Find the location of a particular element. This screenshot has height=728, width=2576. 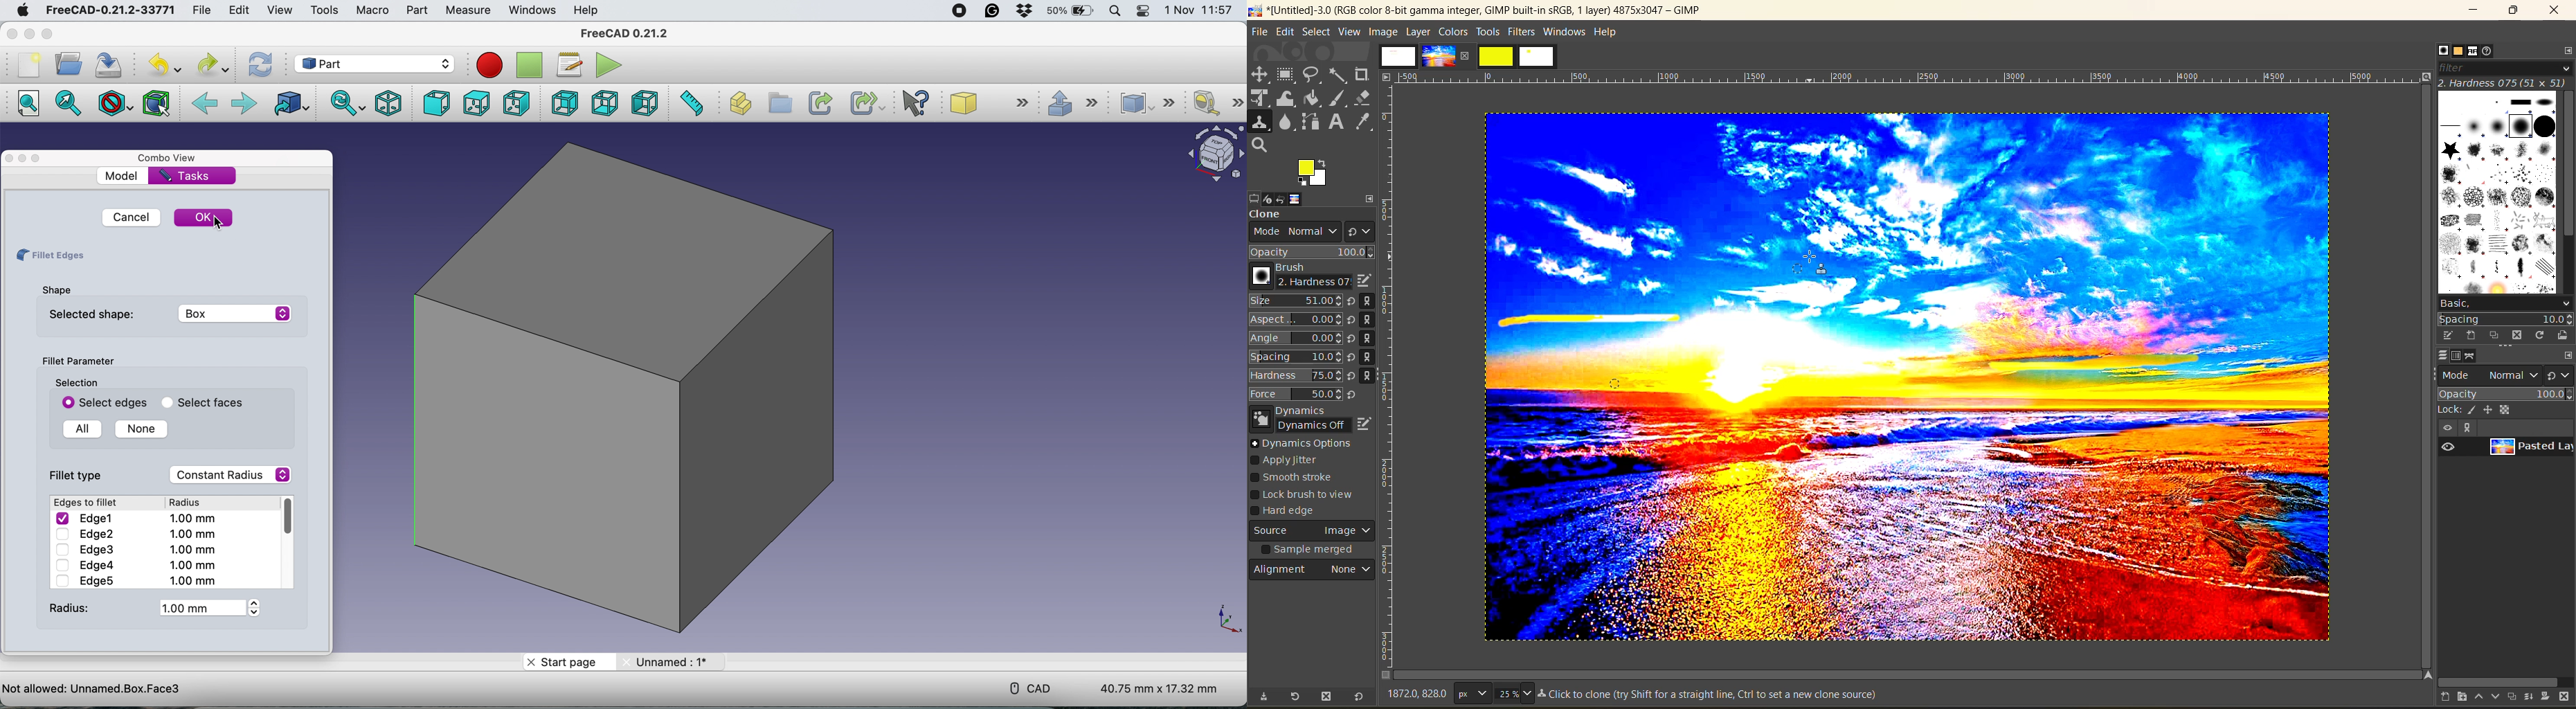

backward is located at coordinates (205, 105).